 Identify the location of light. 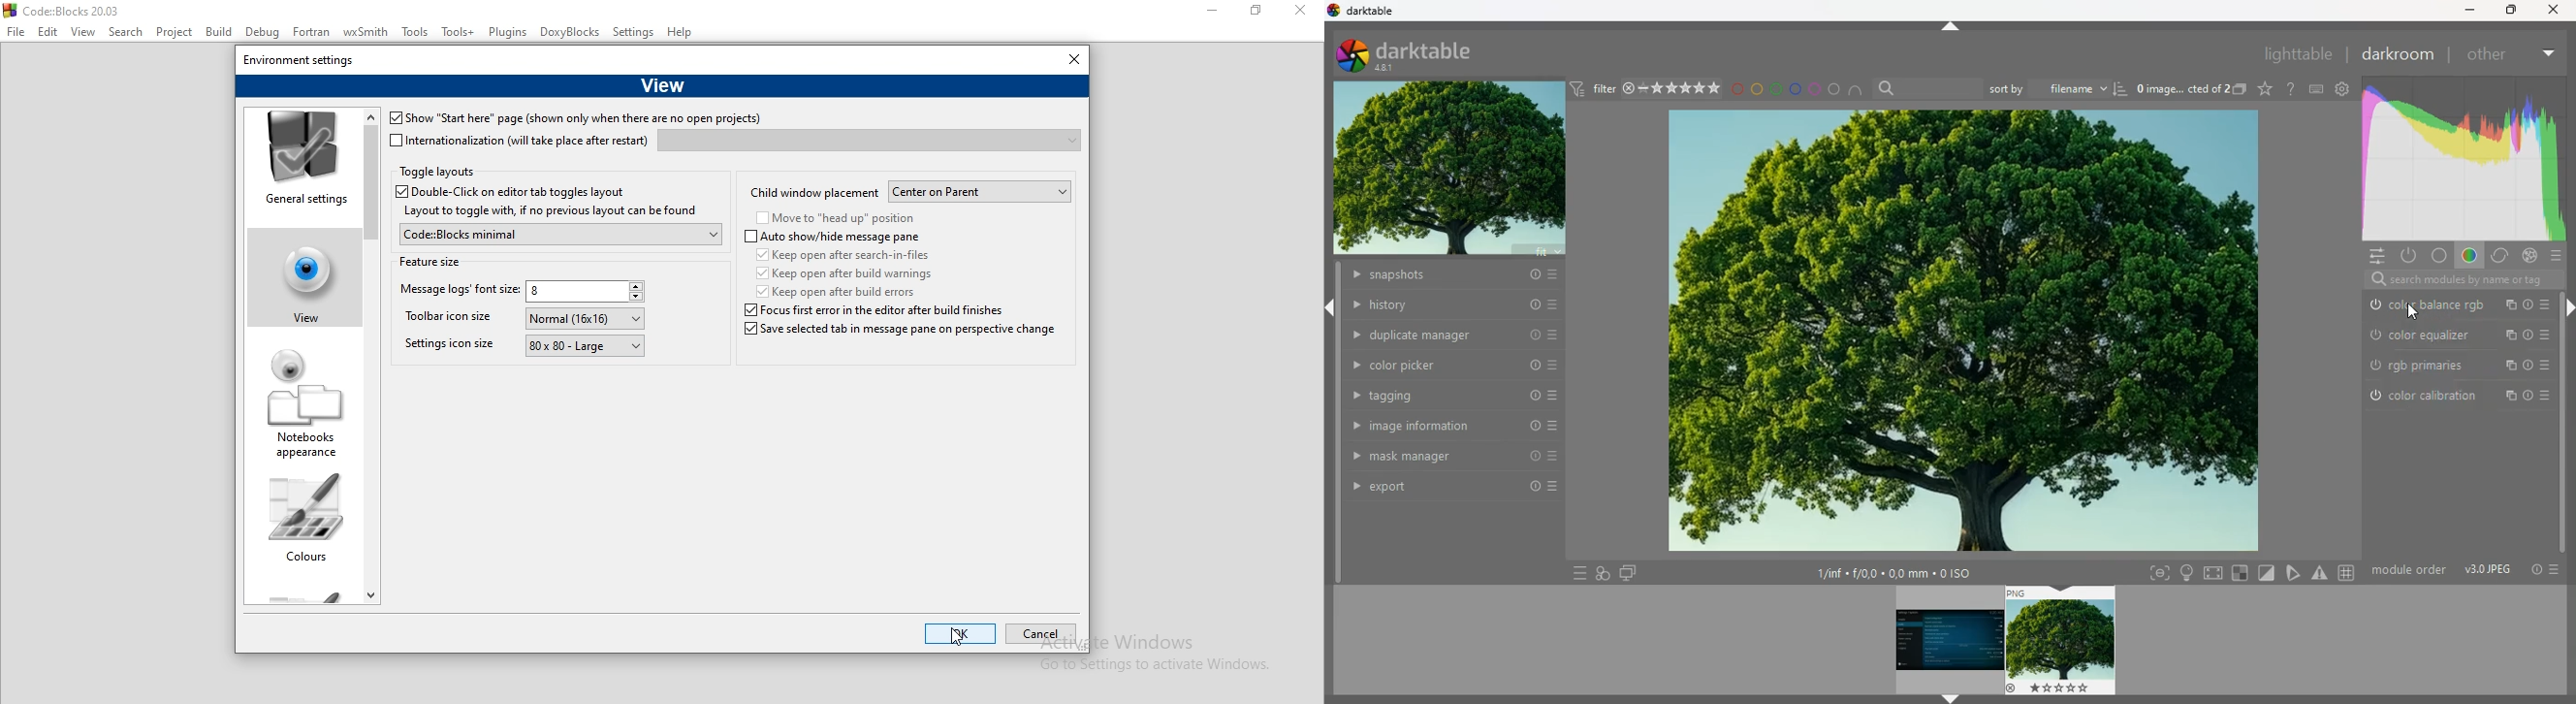
(2187, 573).